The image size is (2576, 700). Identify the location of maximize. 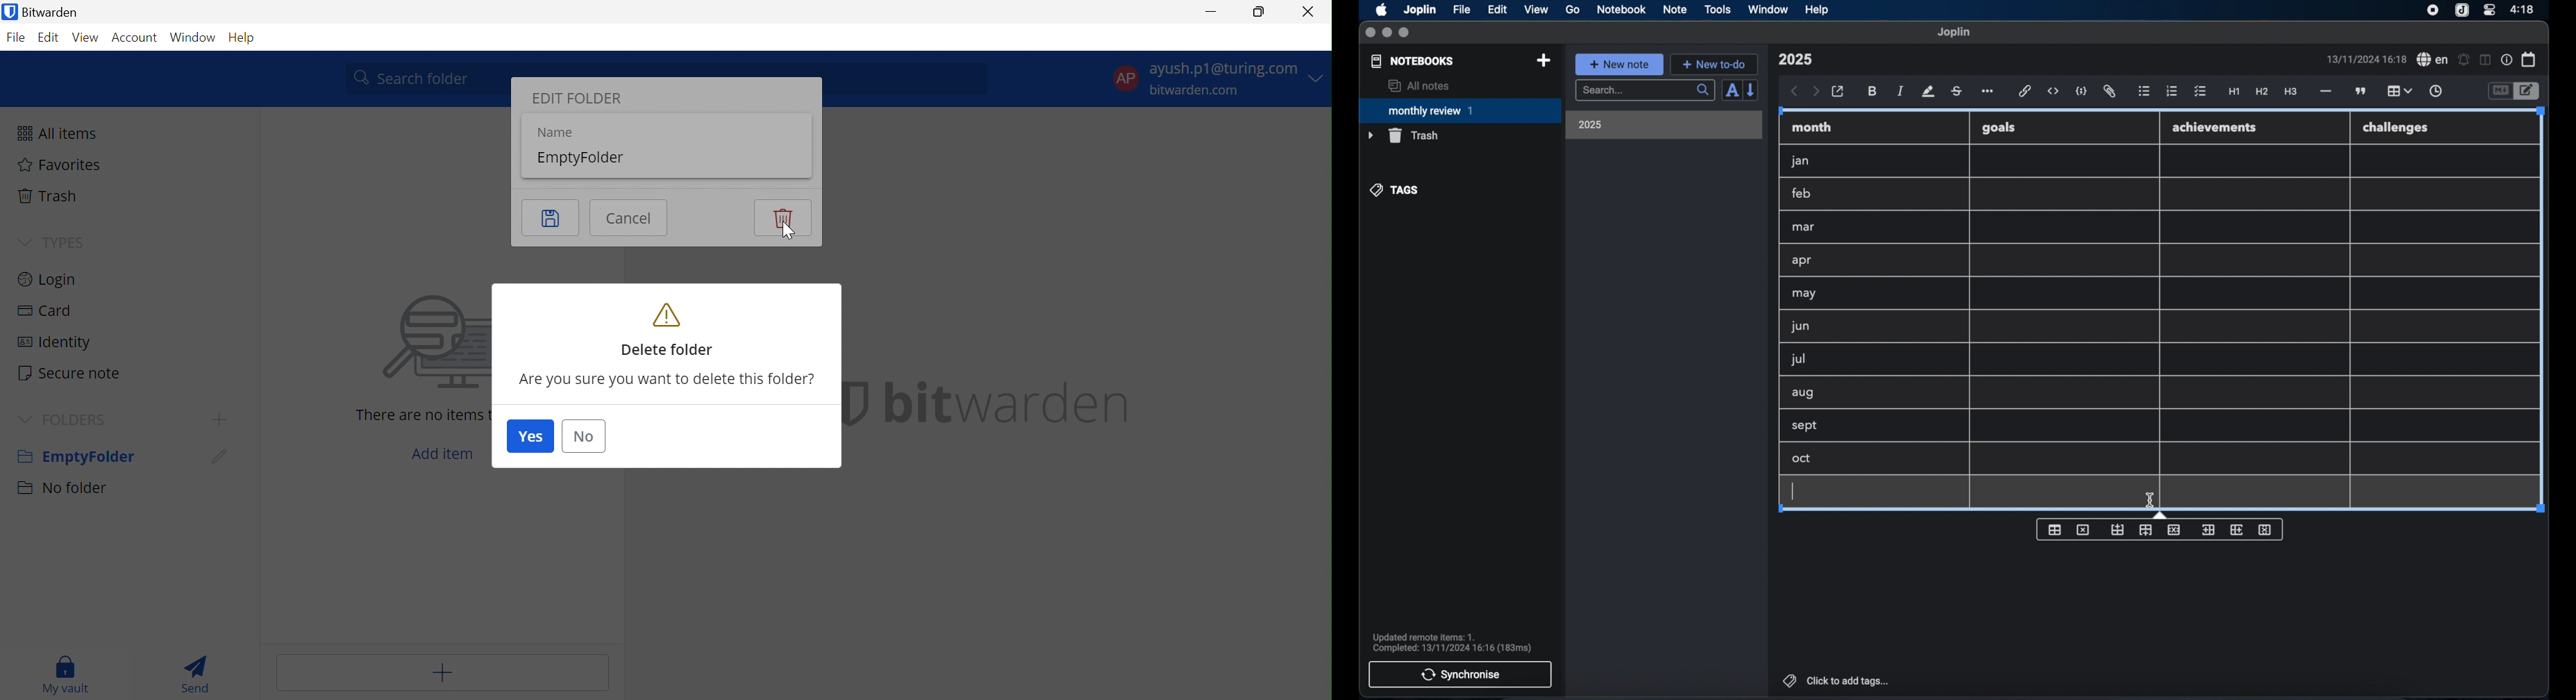
(1405, 33).